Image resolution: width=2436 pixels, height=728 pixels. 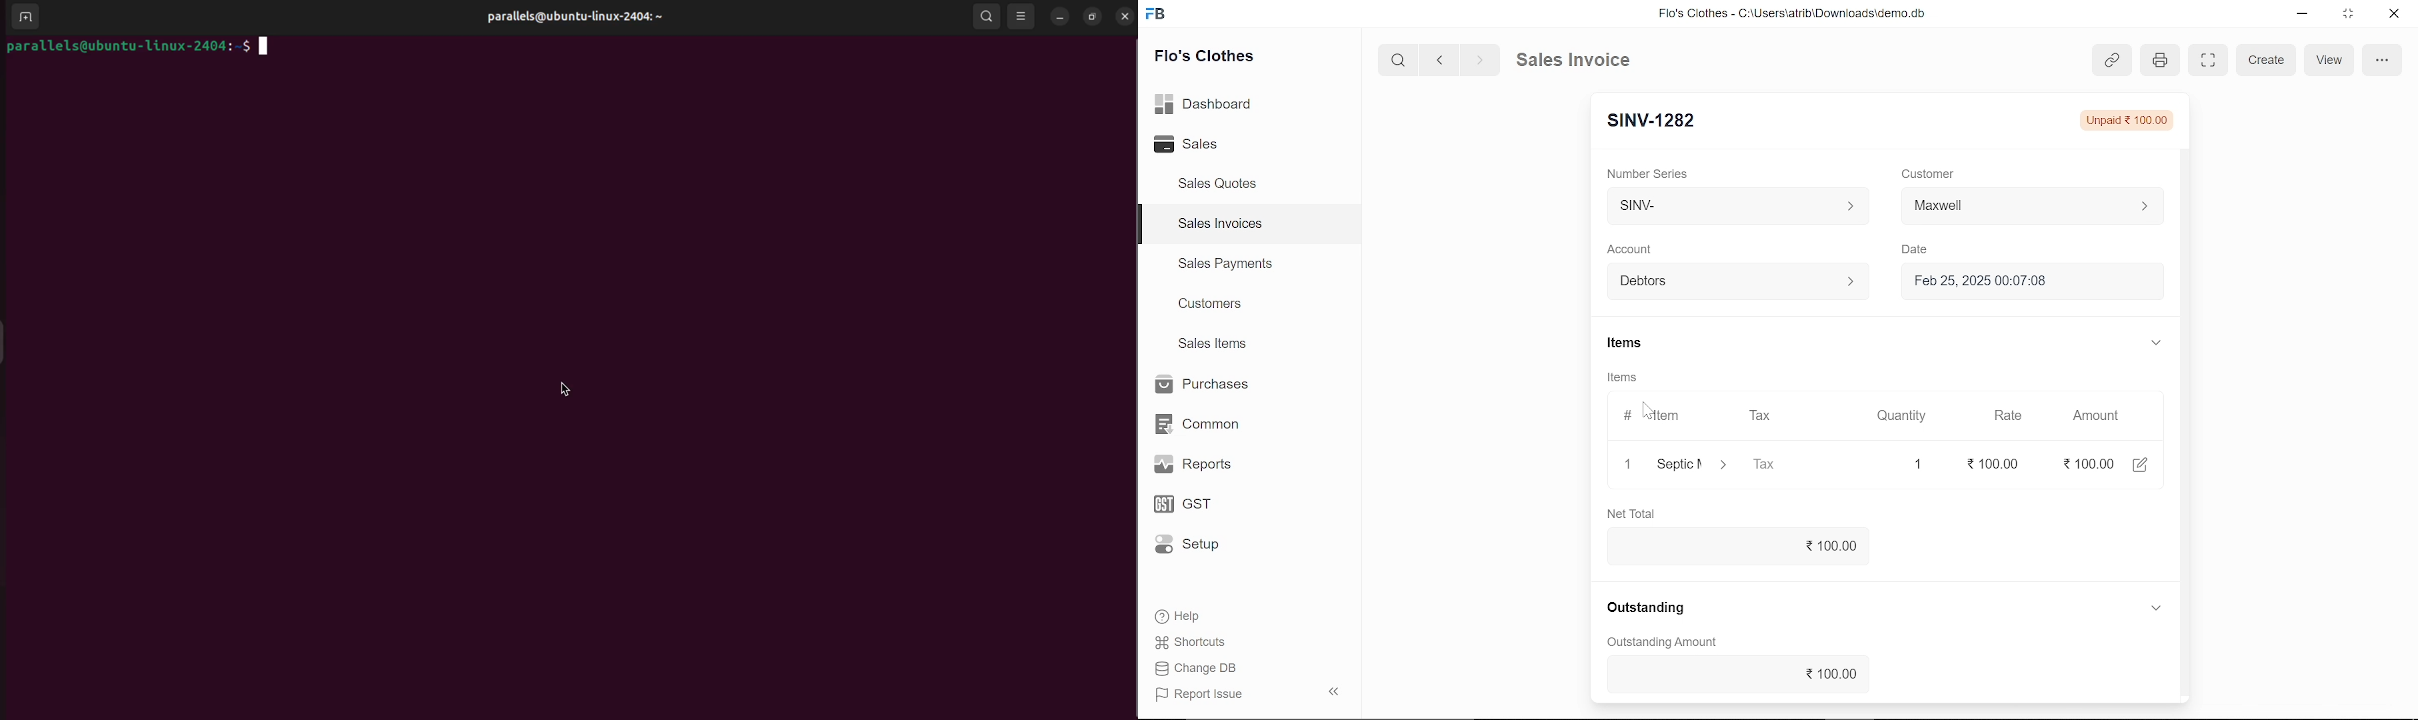 I want to click on previous, so click(x=1441, y=60).